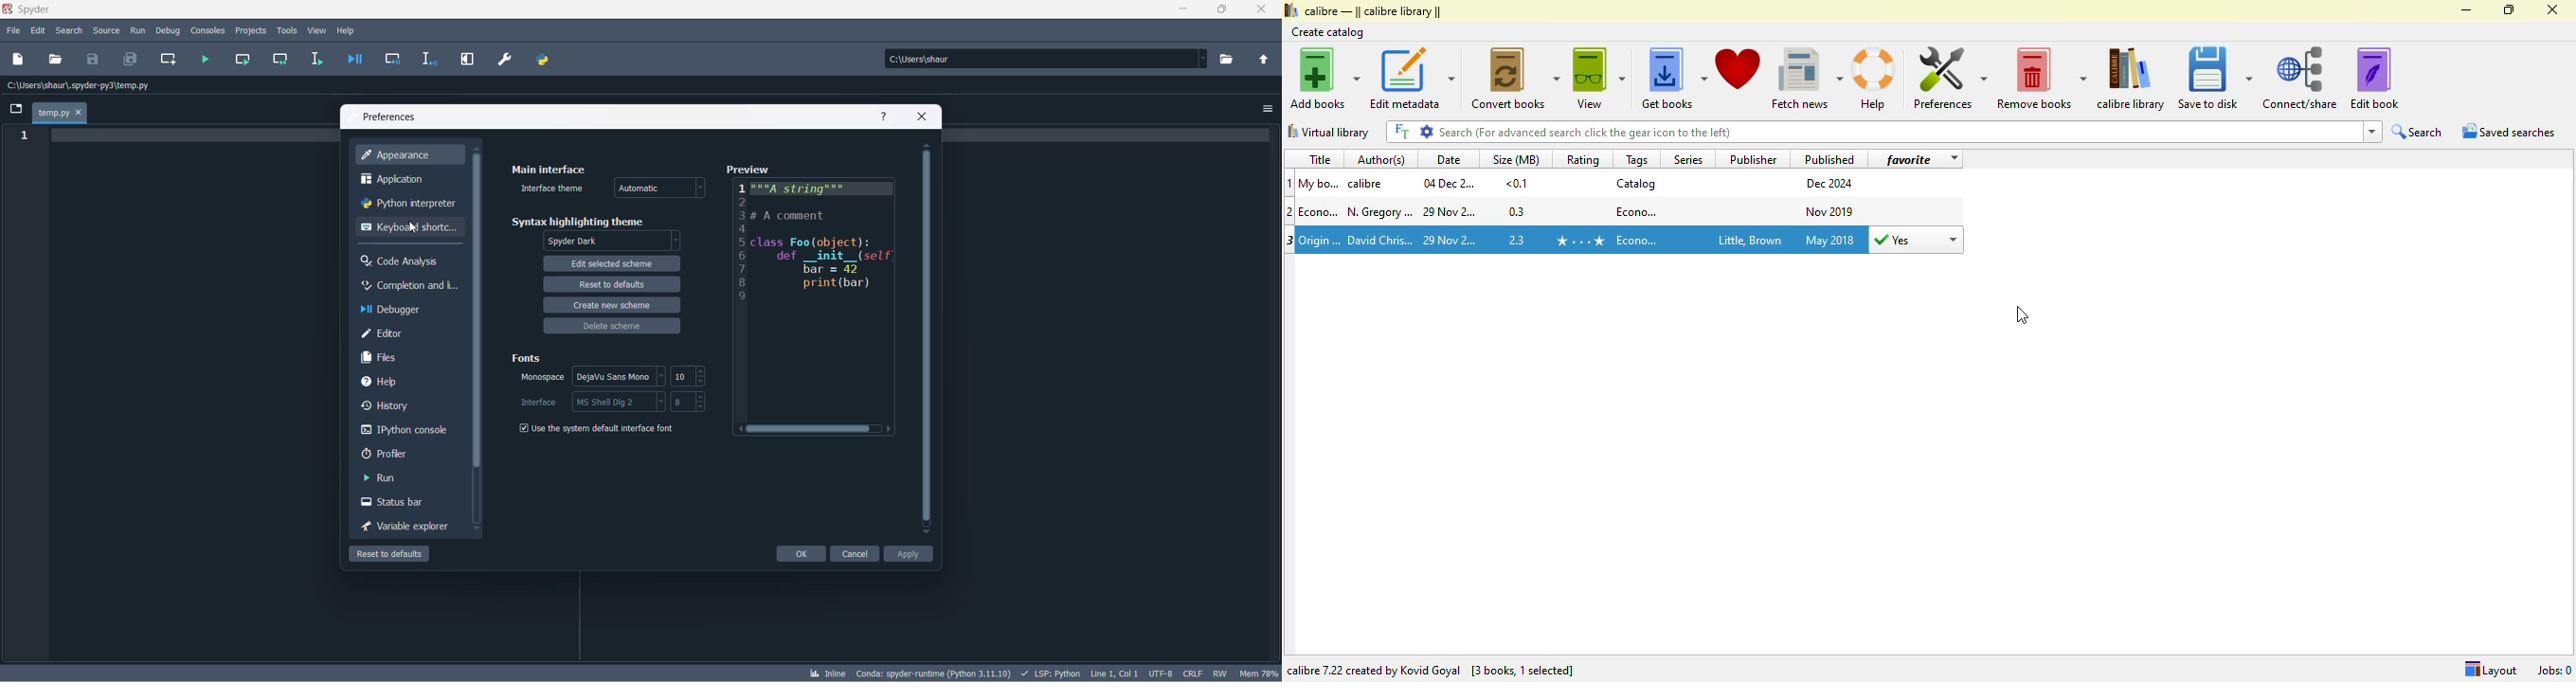 Image resolution: width=2576 pixels, height=700 pixels. Describe the element at coordinates (700, 396) in the screenshot. I see `increment` at that location.